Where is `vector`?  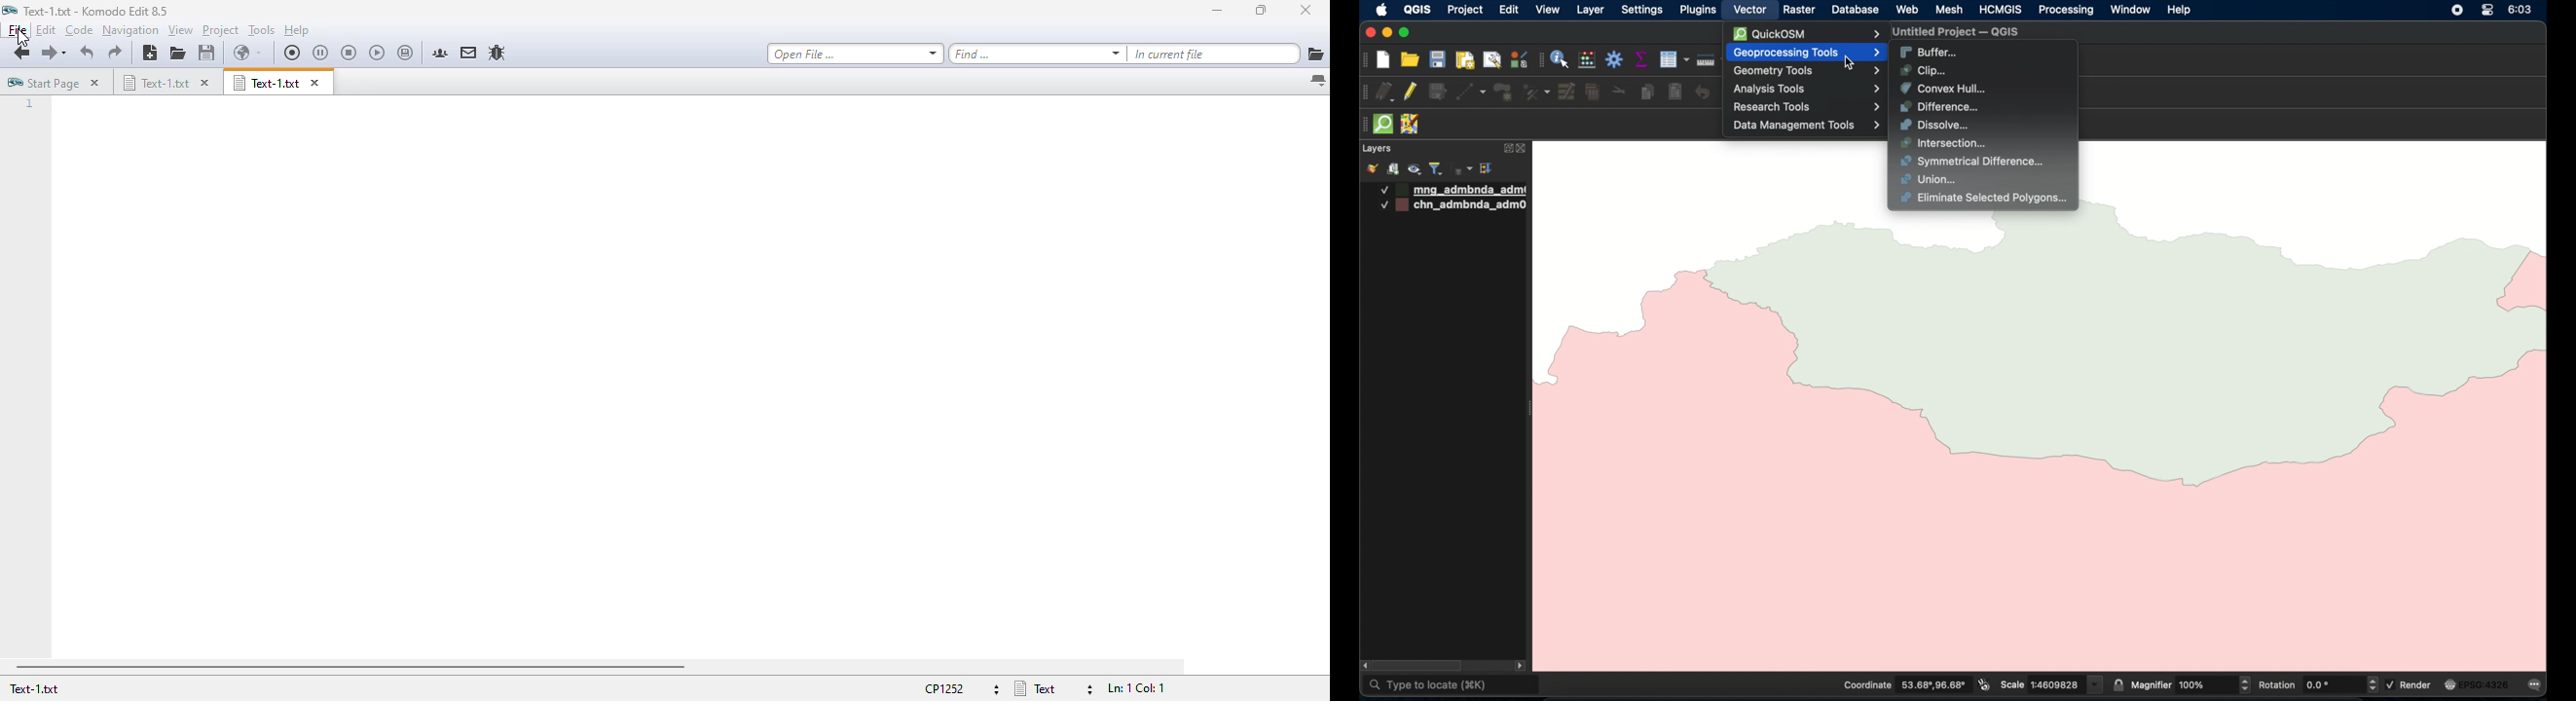 vector is located at coordinates (1750, 10).